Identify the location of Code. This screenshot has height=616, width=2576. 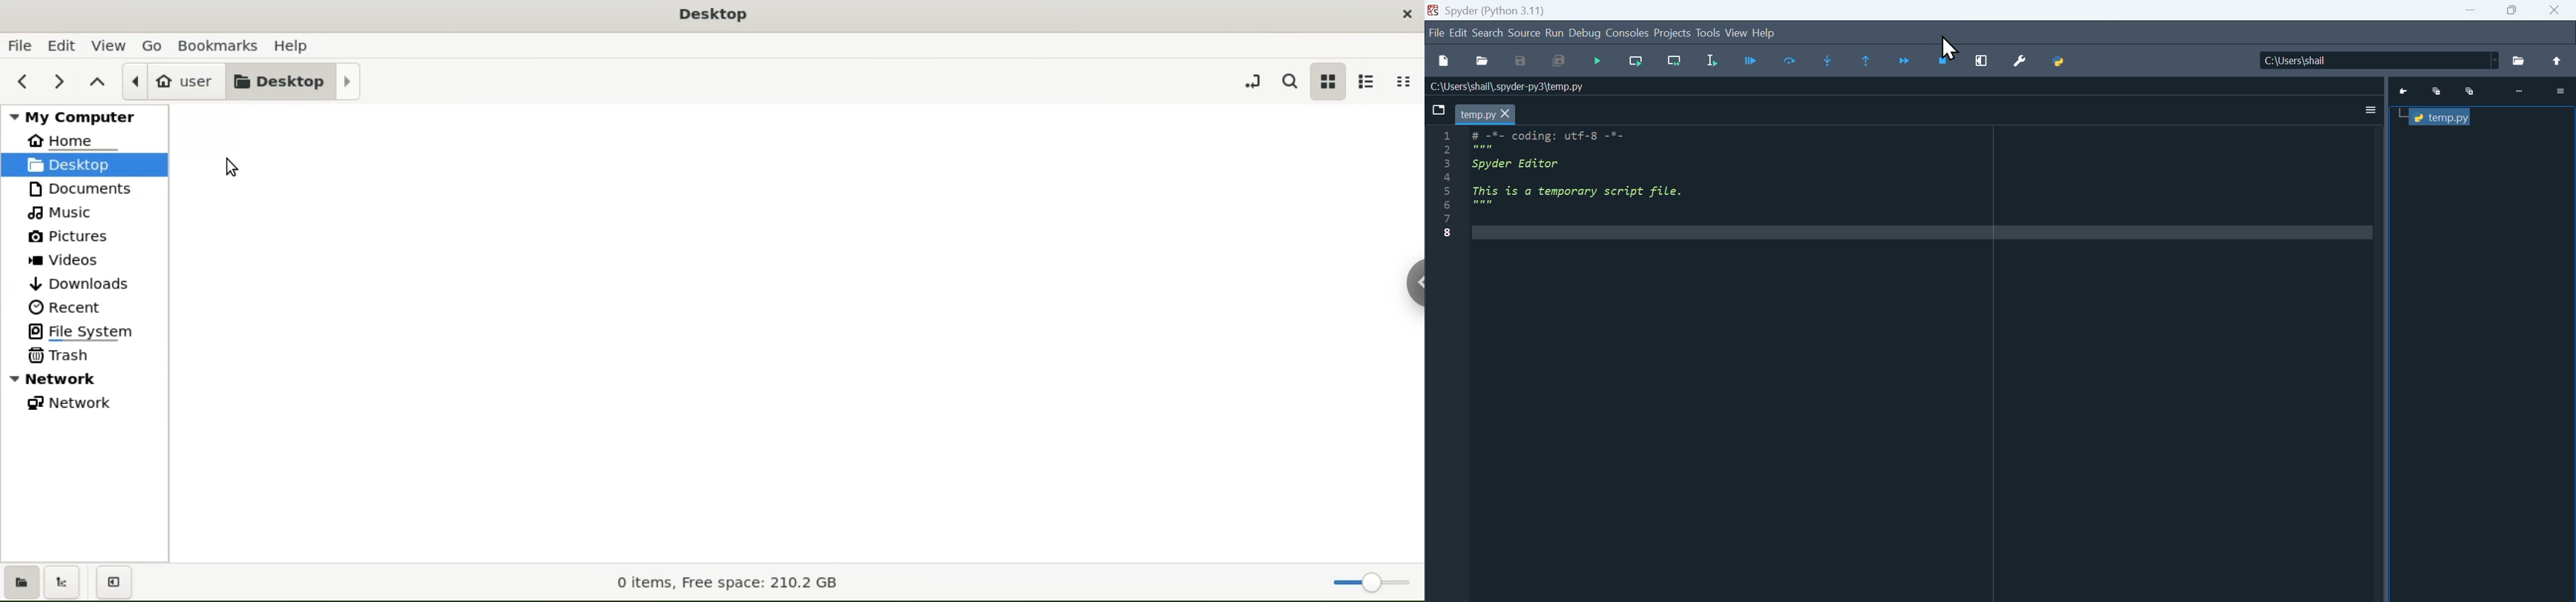
(1590, 171).